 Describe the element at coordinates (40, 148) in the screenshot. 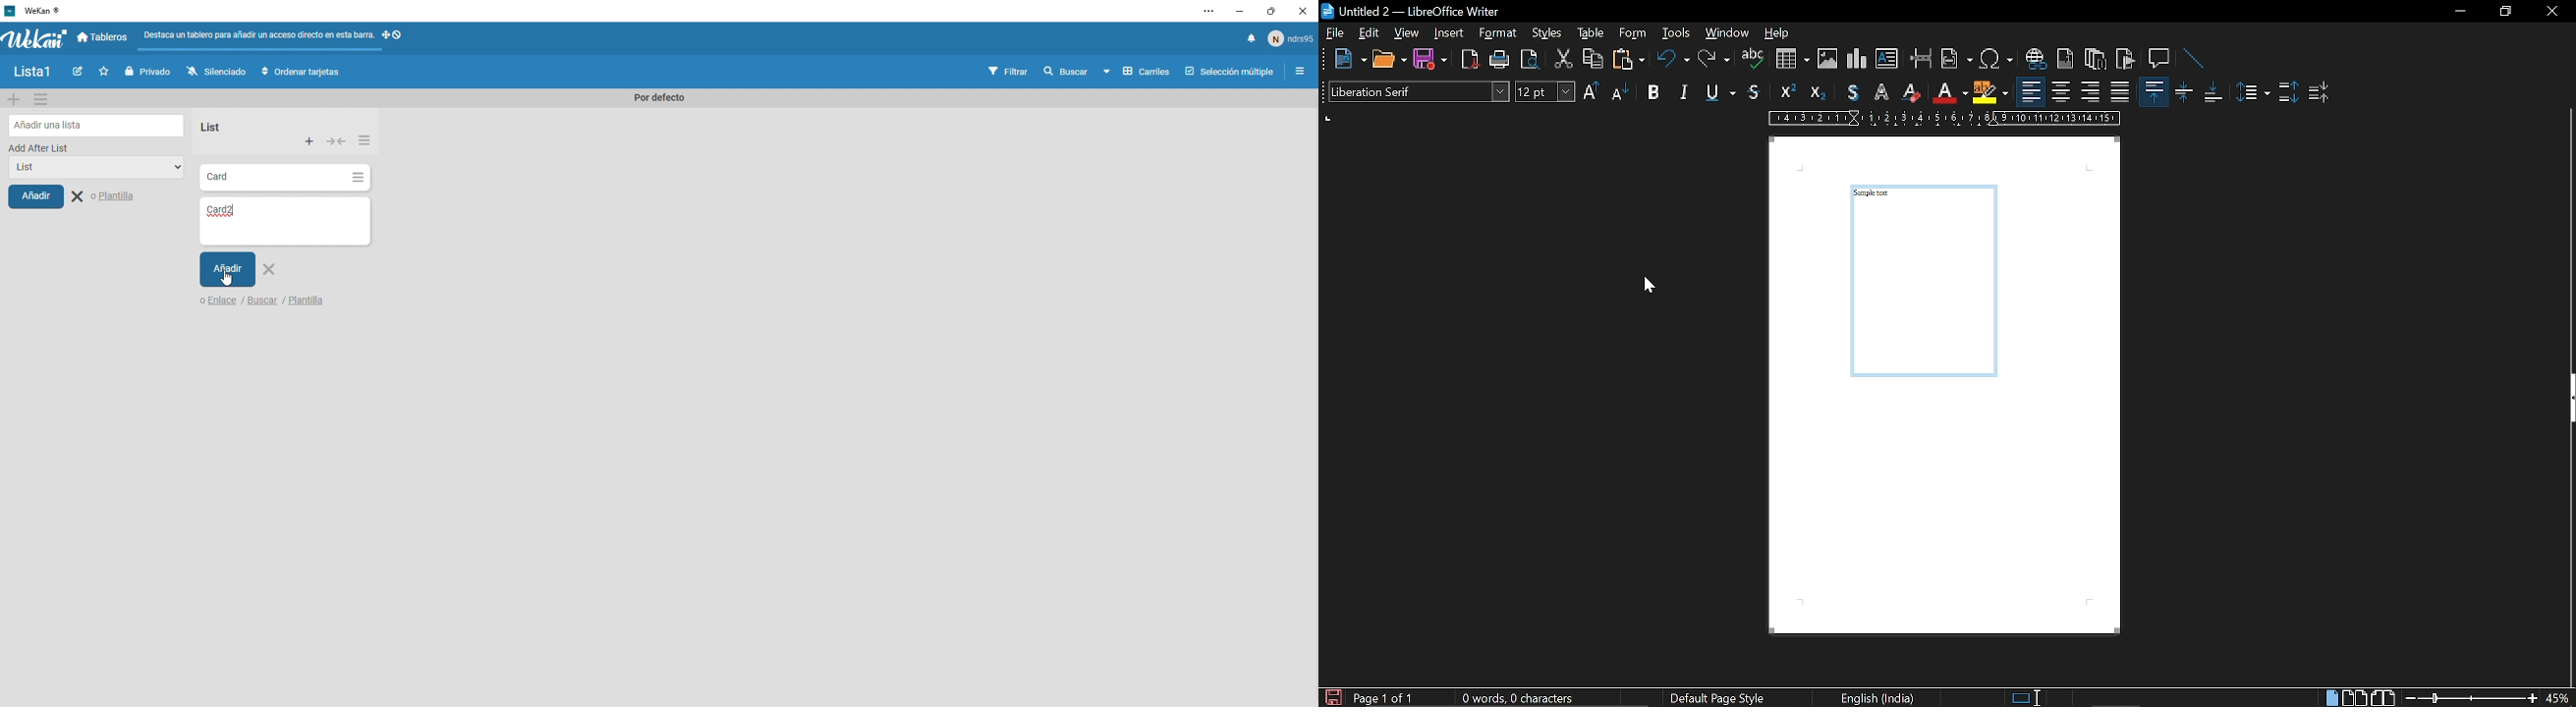

I see `Add after list` at that location.